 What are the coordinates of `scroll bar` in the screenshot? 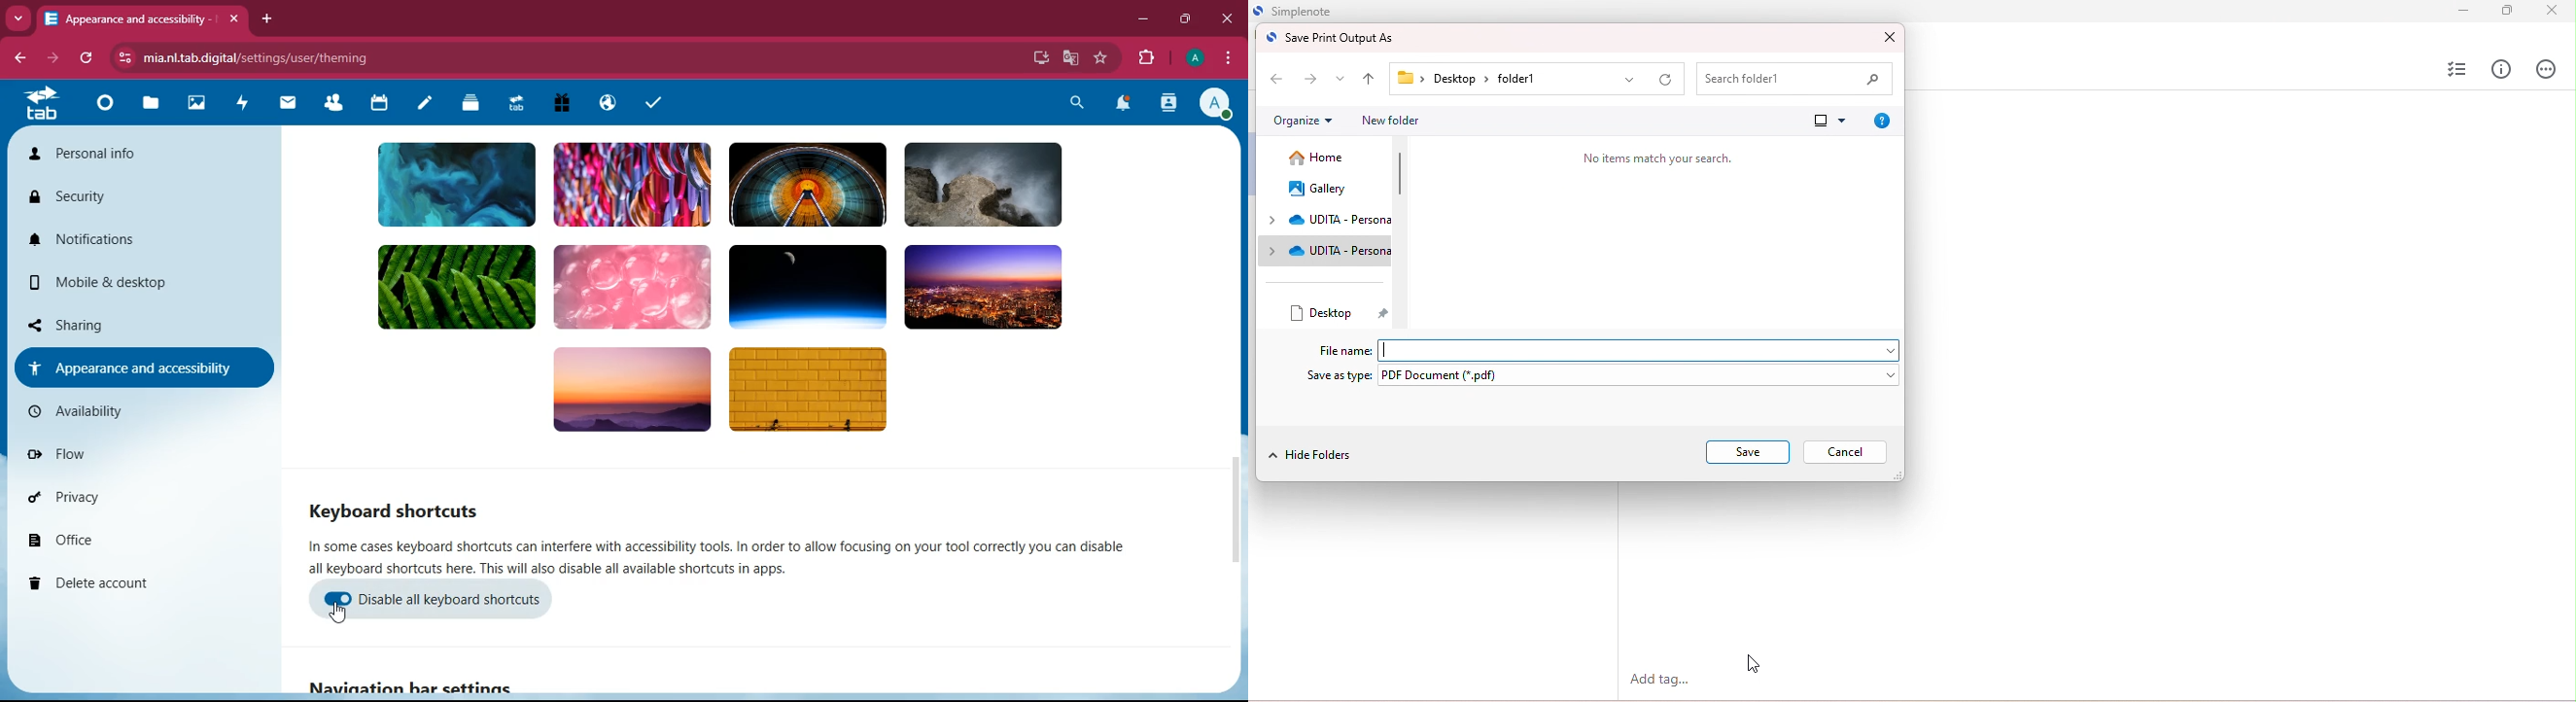 It's located at (1233, 516).